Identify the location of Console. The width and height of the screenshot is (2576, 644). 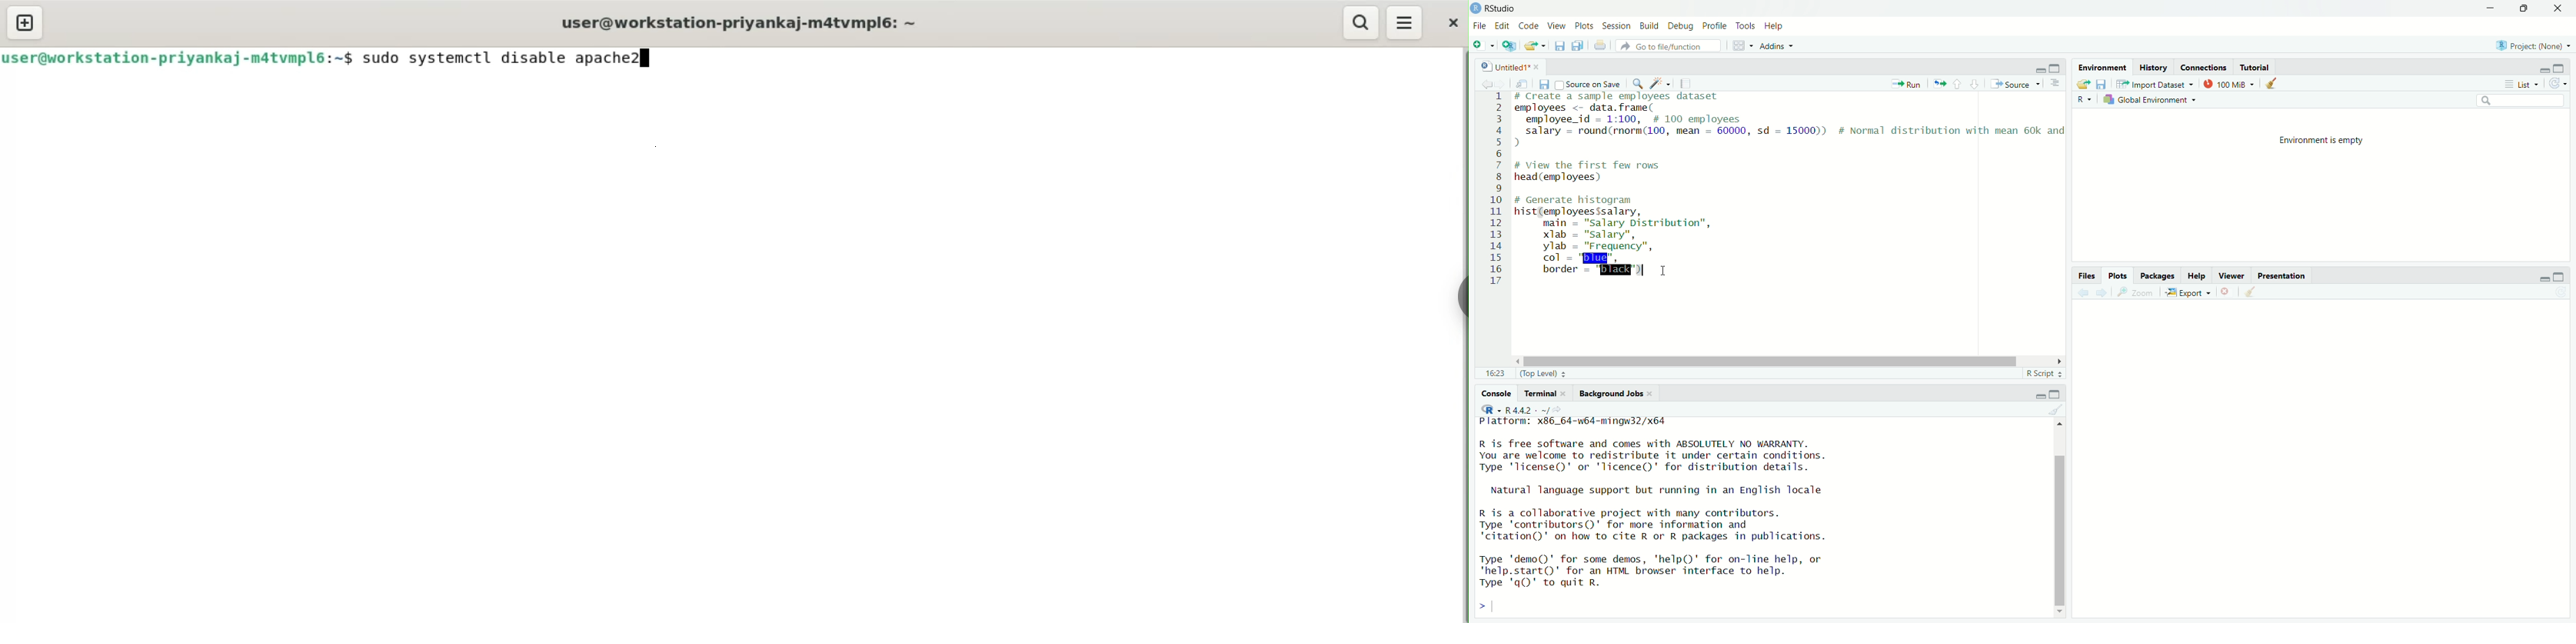
(1498, 393).